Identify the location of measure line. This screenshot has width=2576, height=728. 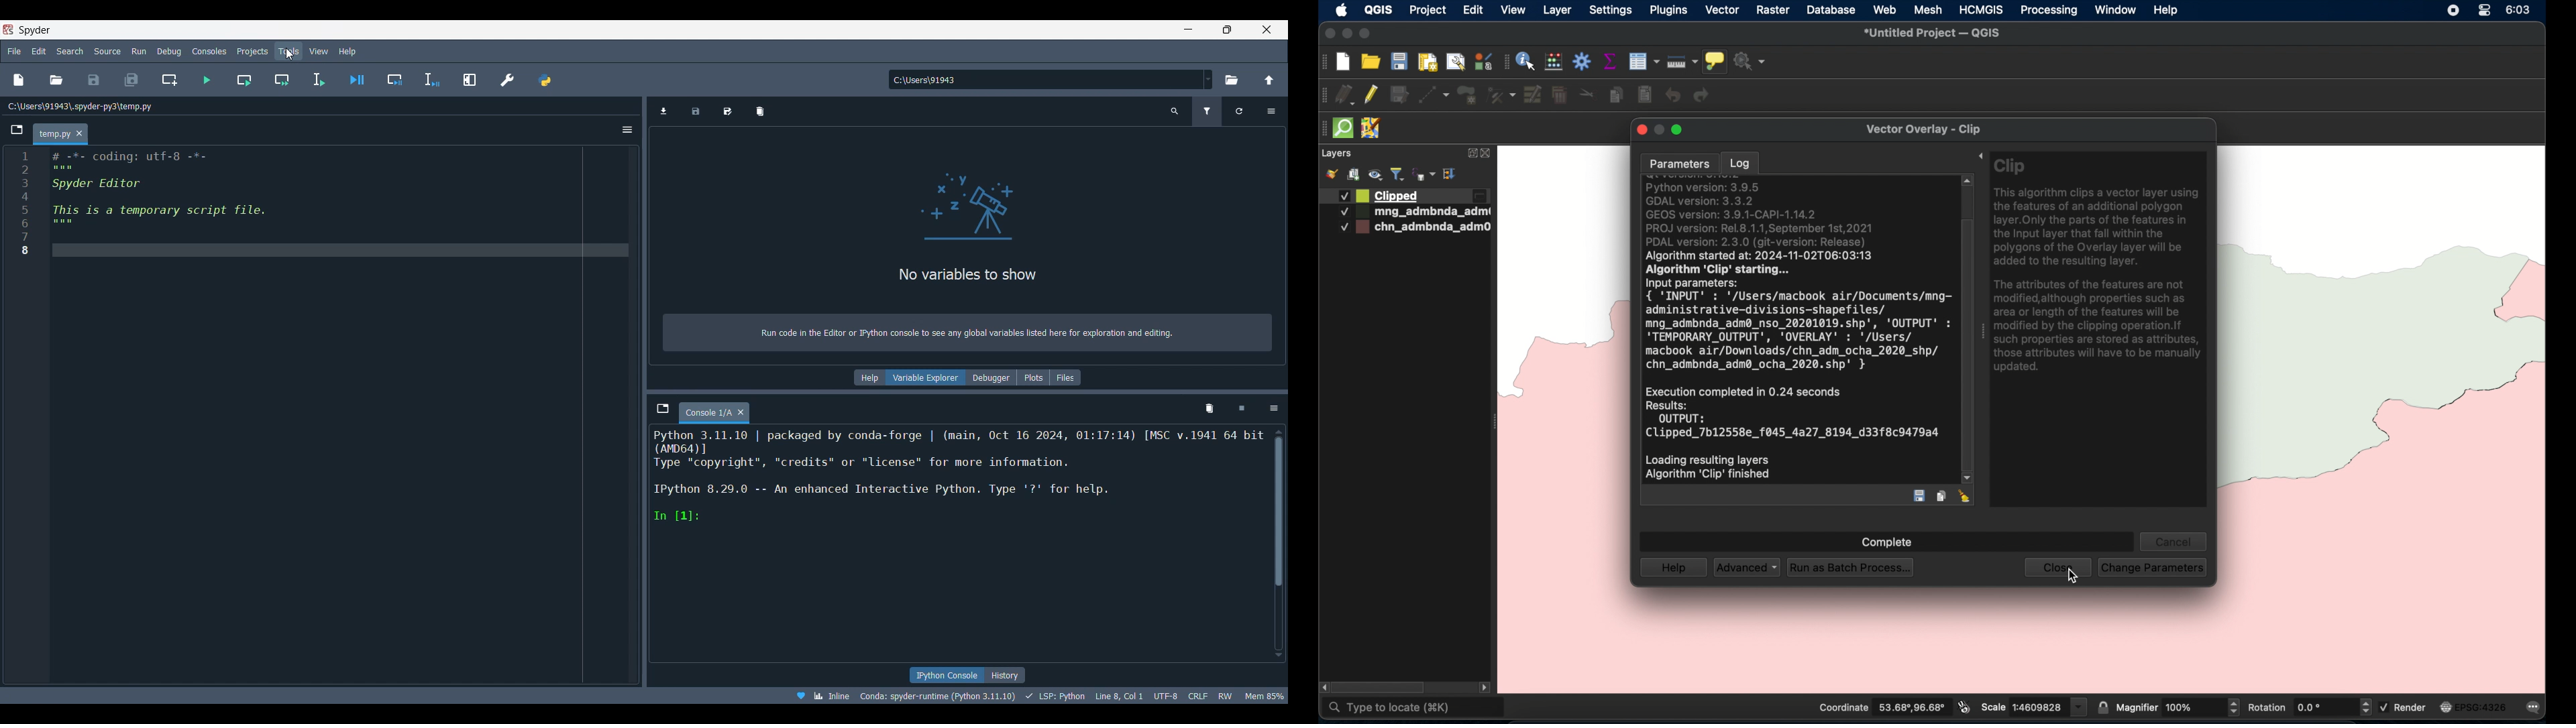
(1682, 62).